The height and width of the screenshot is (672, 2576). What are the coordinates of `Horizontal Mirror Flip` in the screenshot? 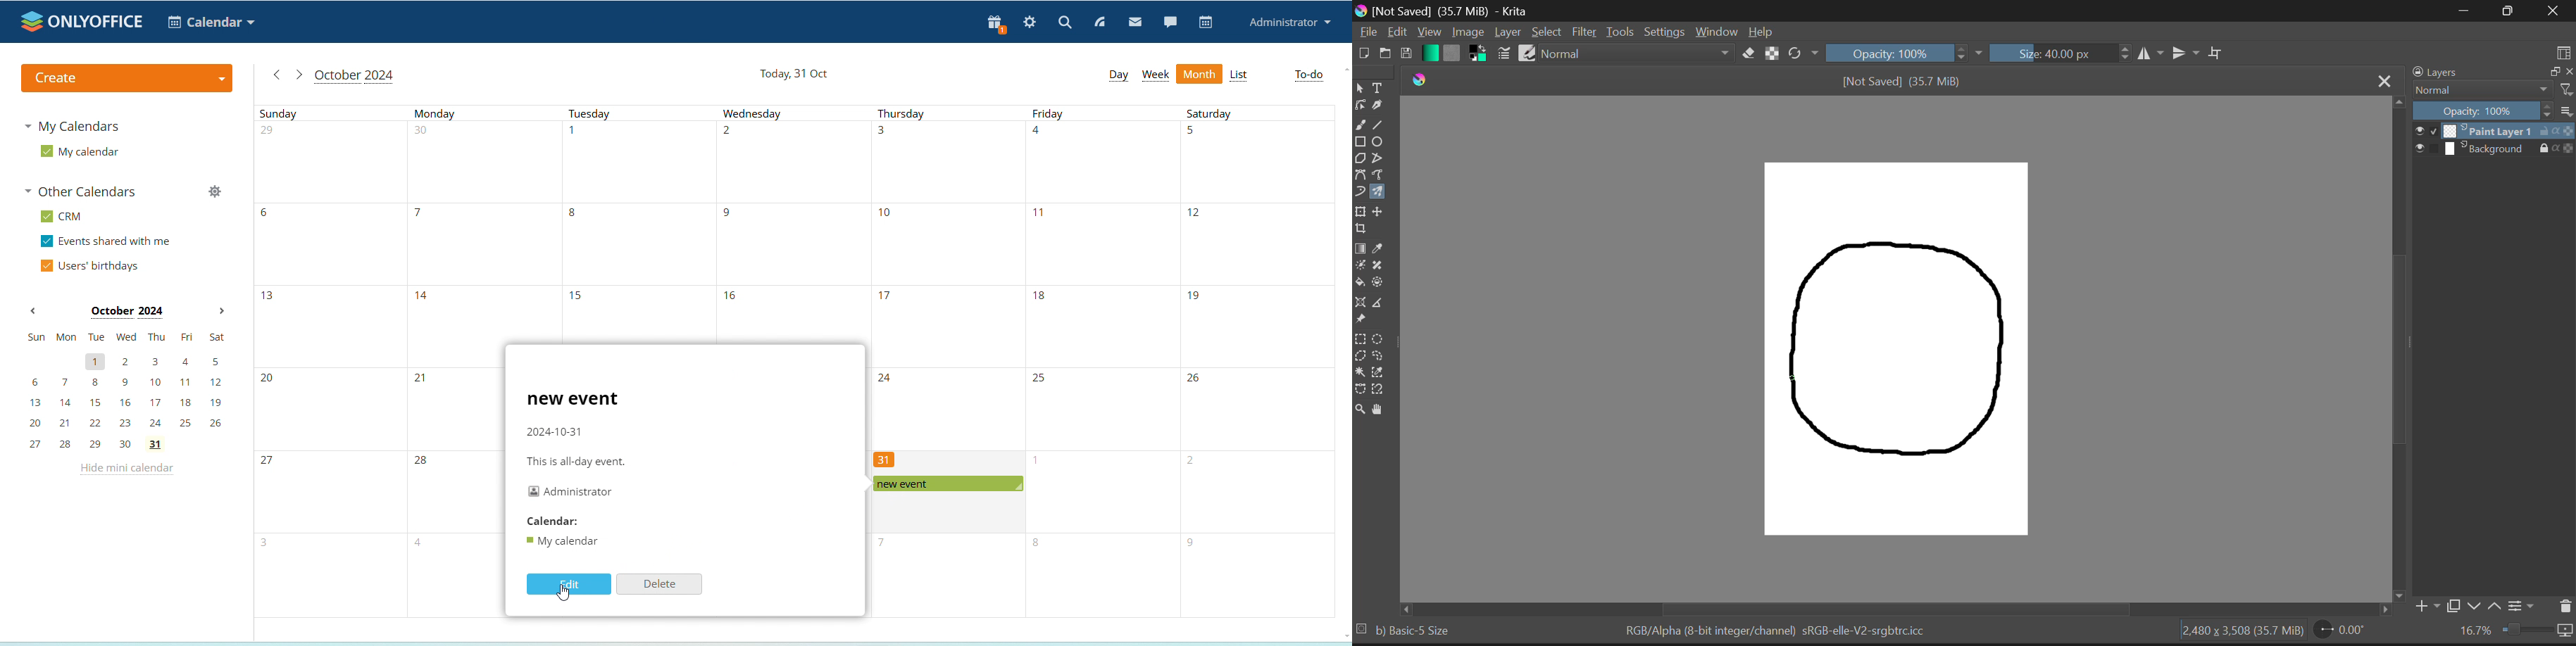 It's located at (2187, 53).